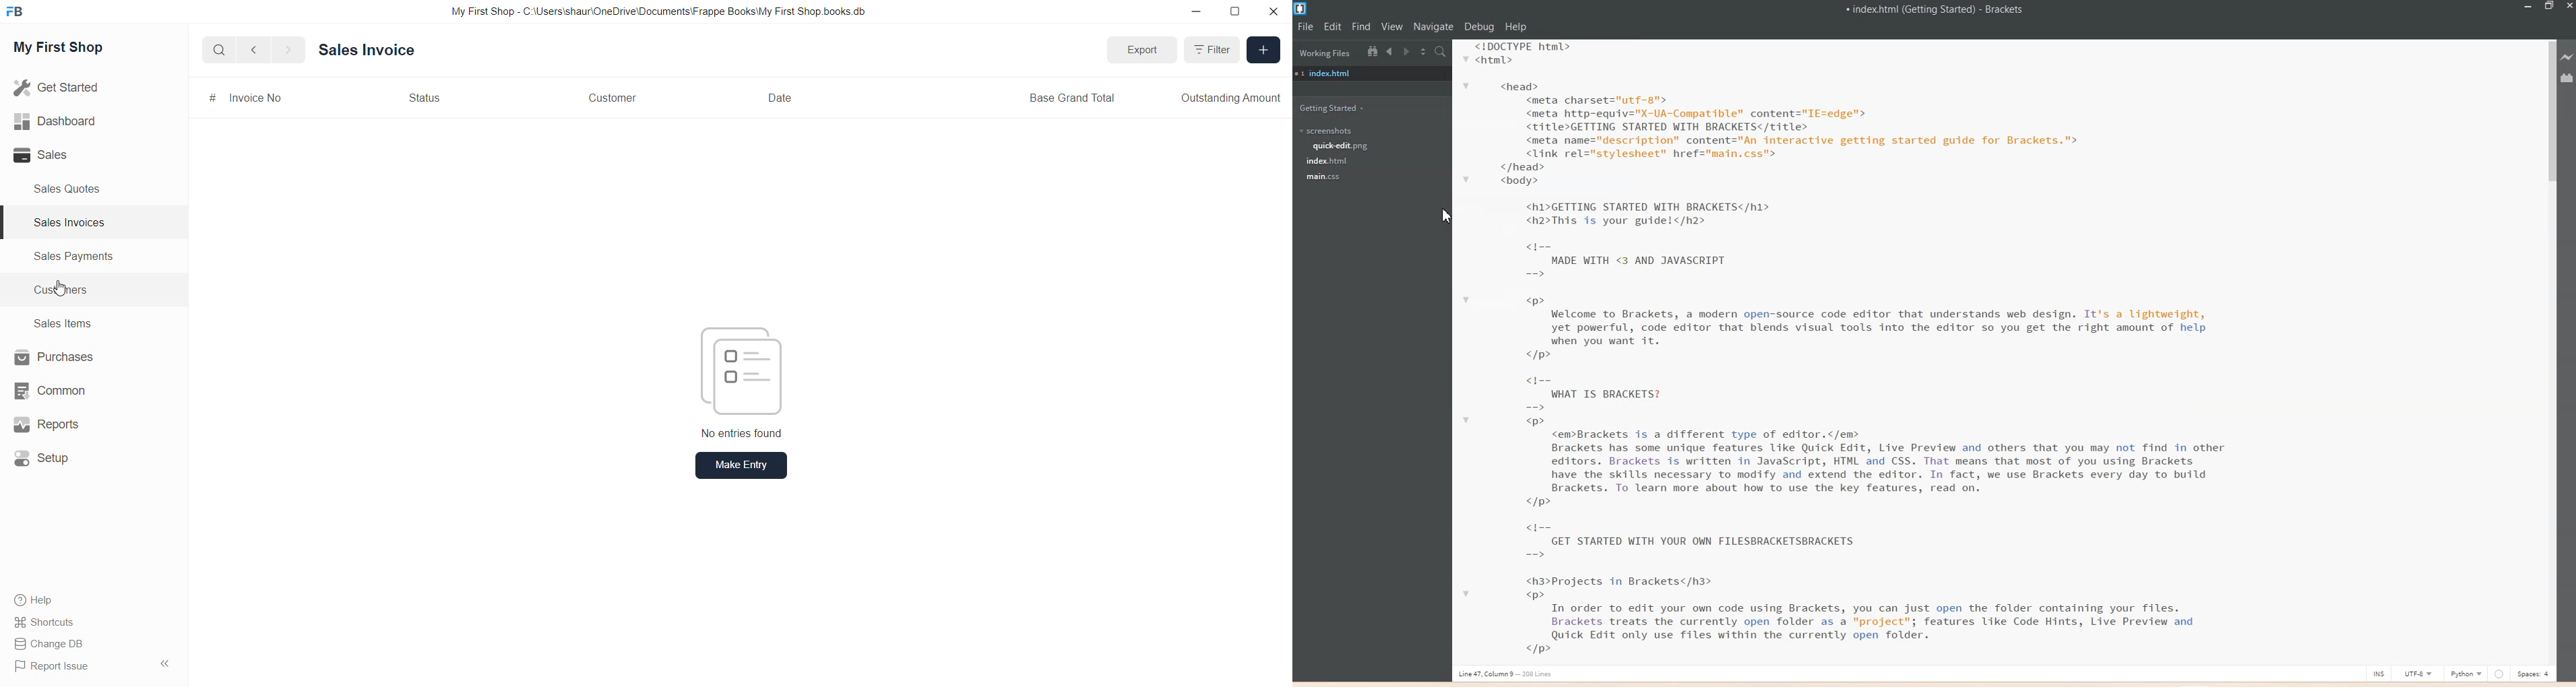  I want to click on Search, so click(219, 52).